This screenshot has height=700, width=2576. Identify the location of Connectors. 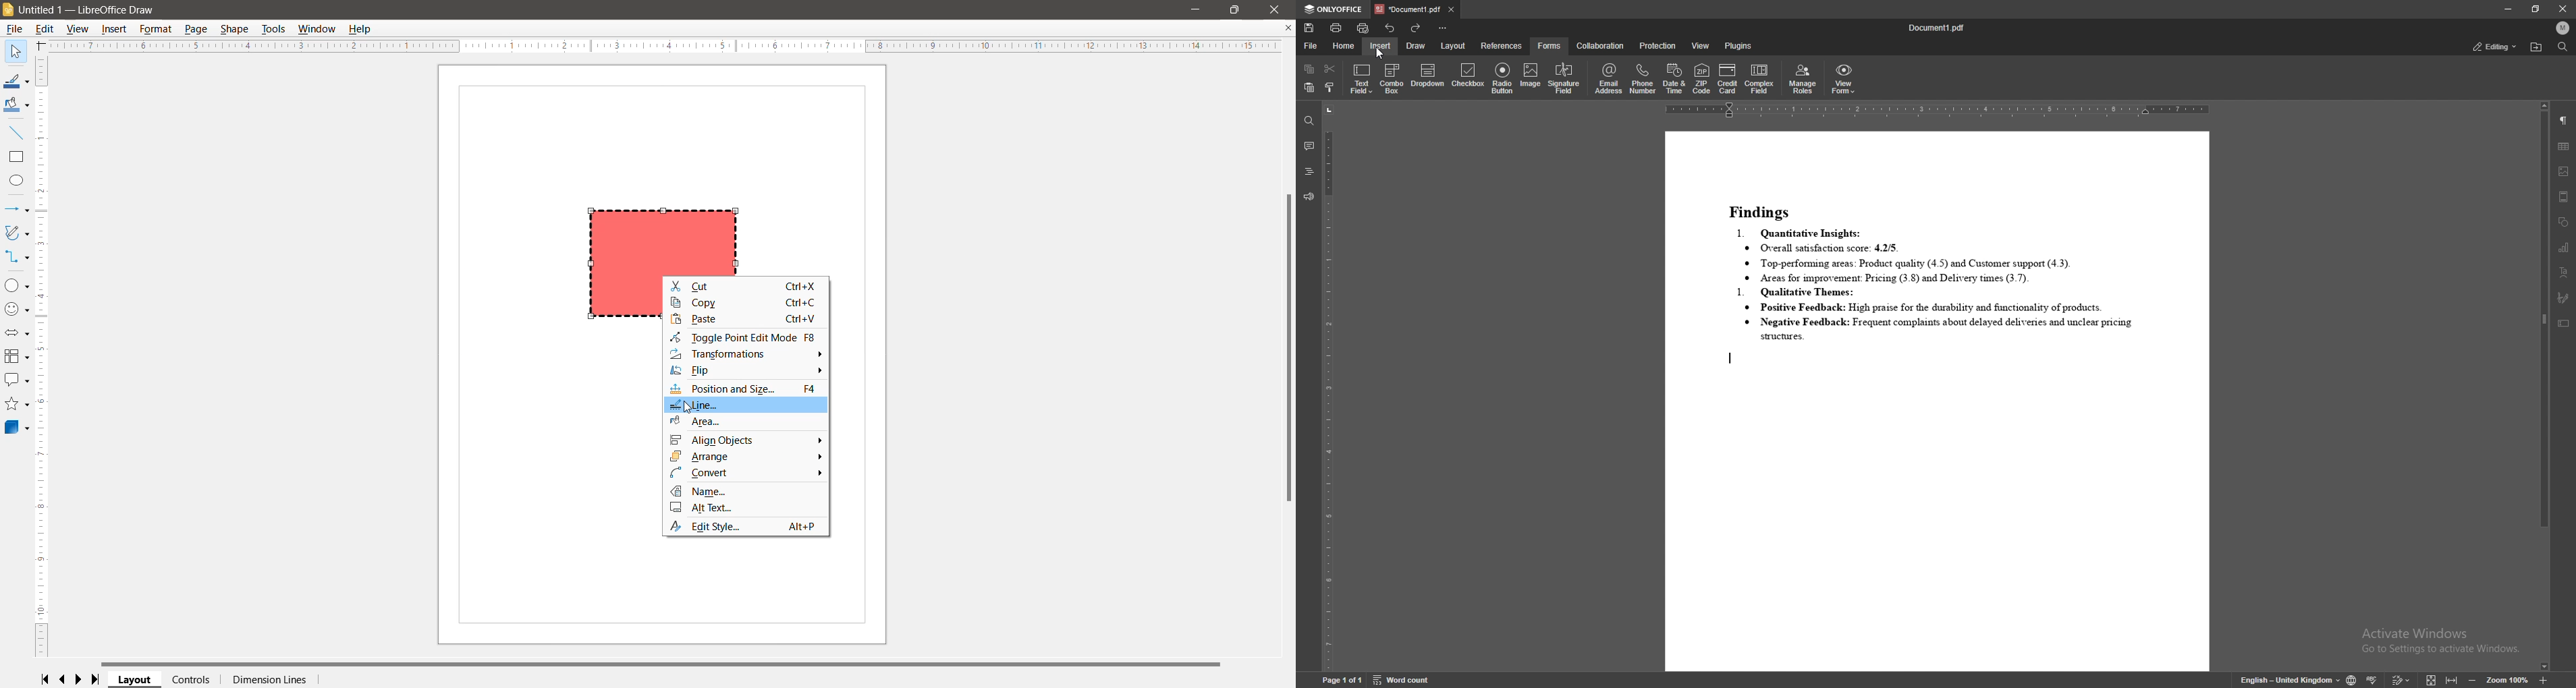
(17, 258).